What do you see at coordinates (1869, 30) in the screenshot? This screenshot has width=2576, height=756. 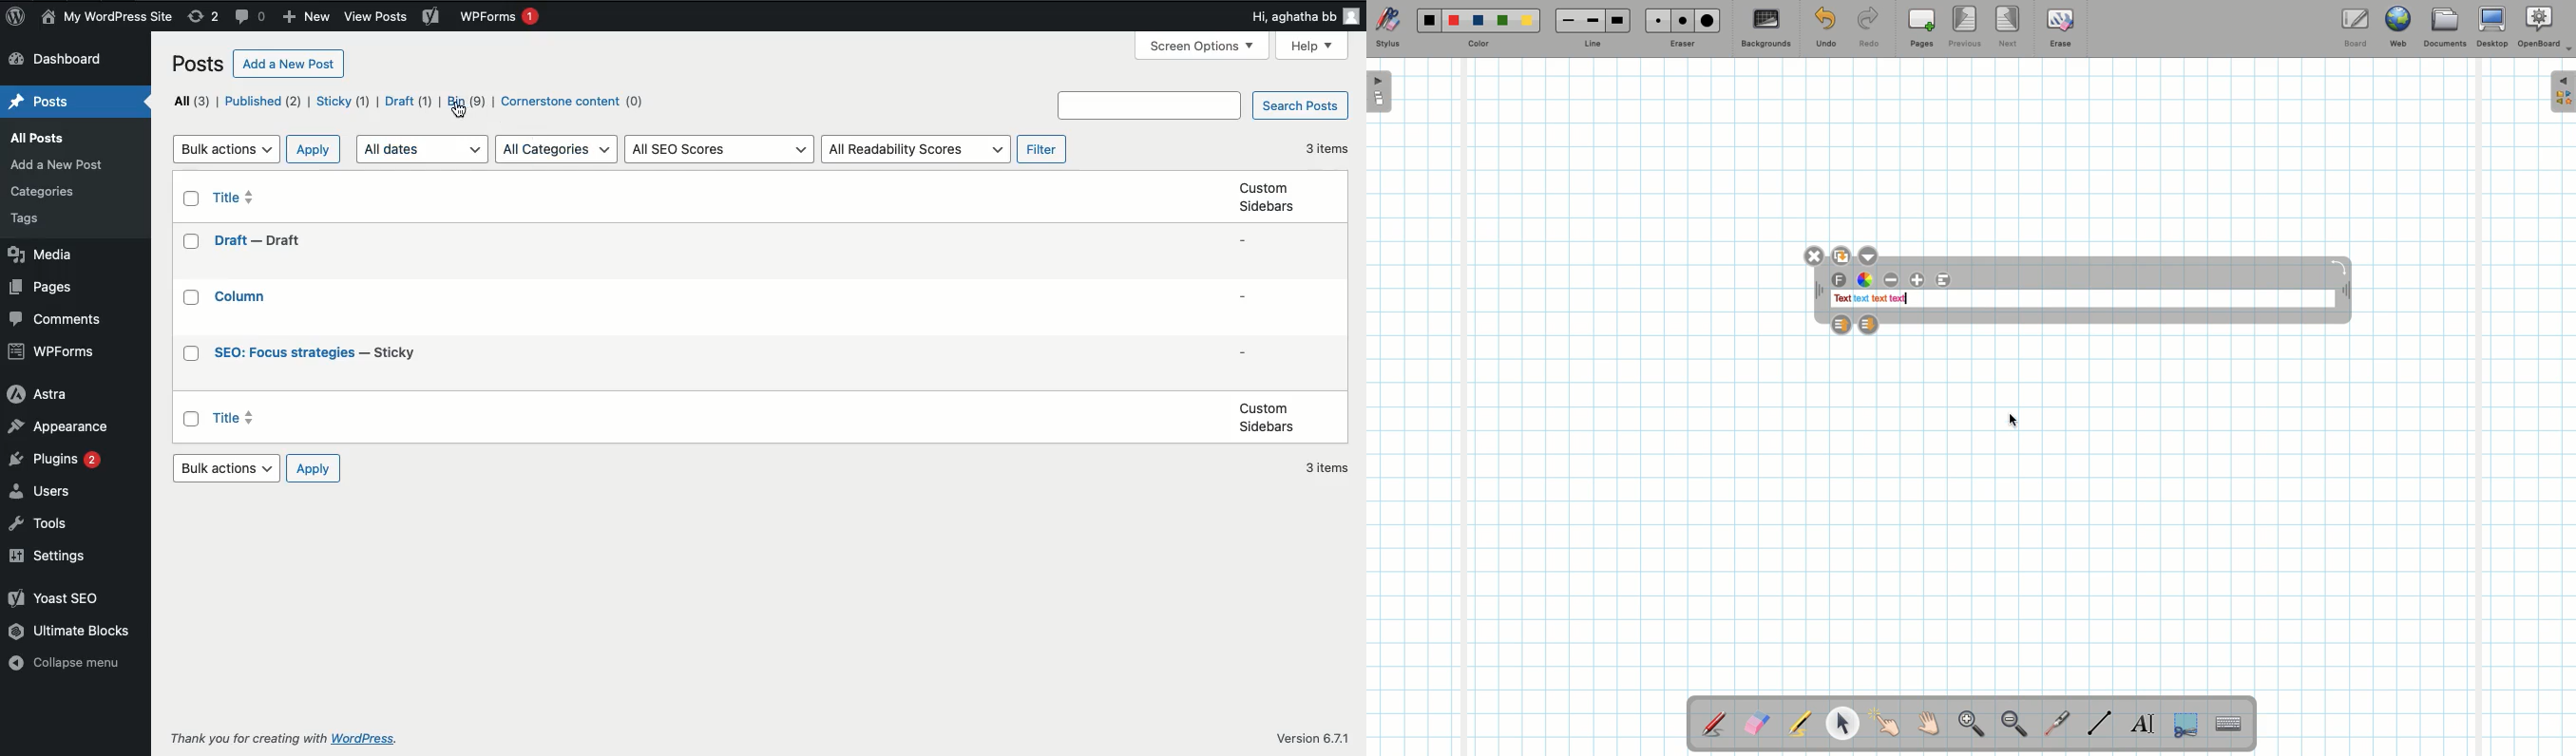 I see `Redo` at bounding box center [1869, 30].